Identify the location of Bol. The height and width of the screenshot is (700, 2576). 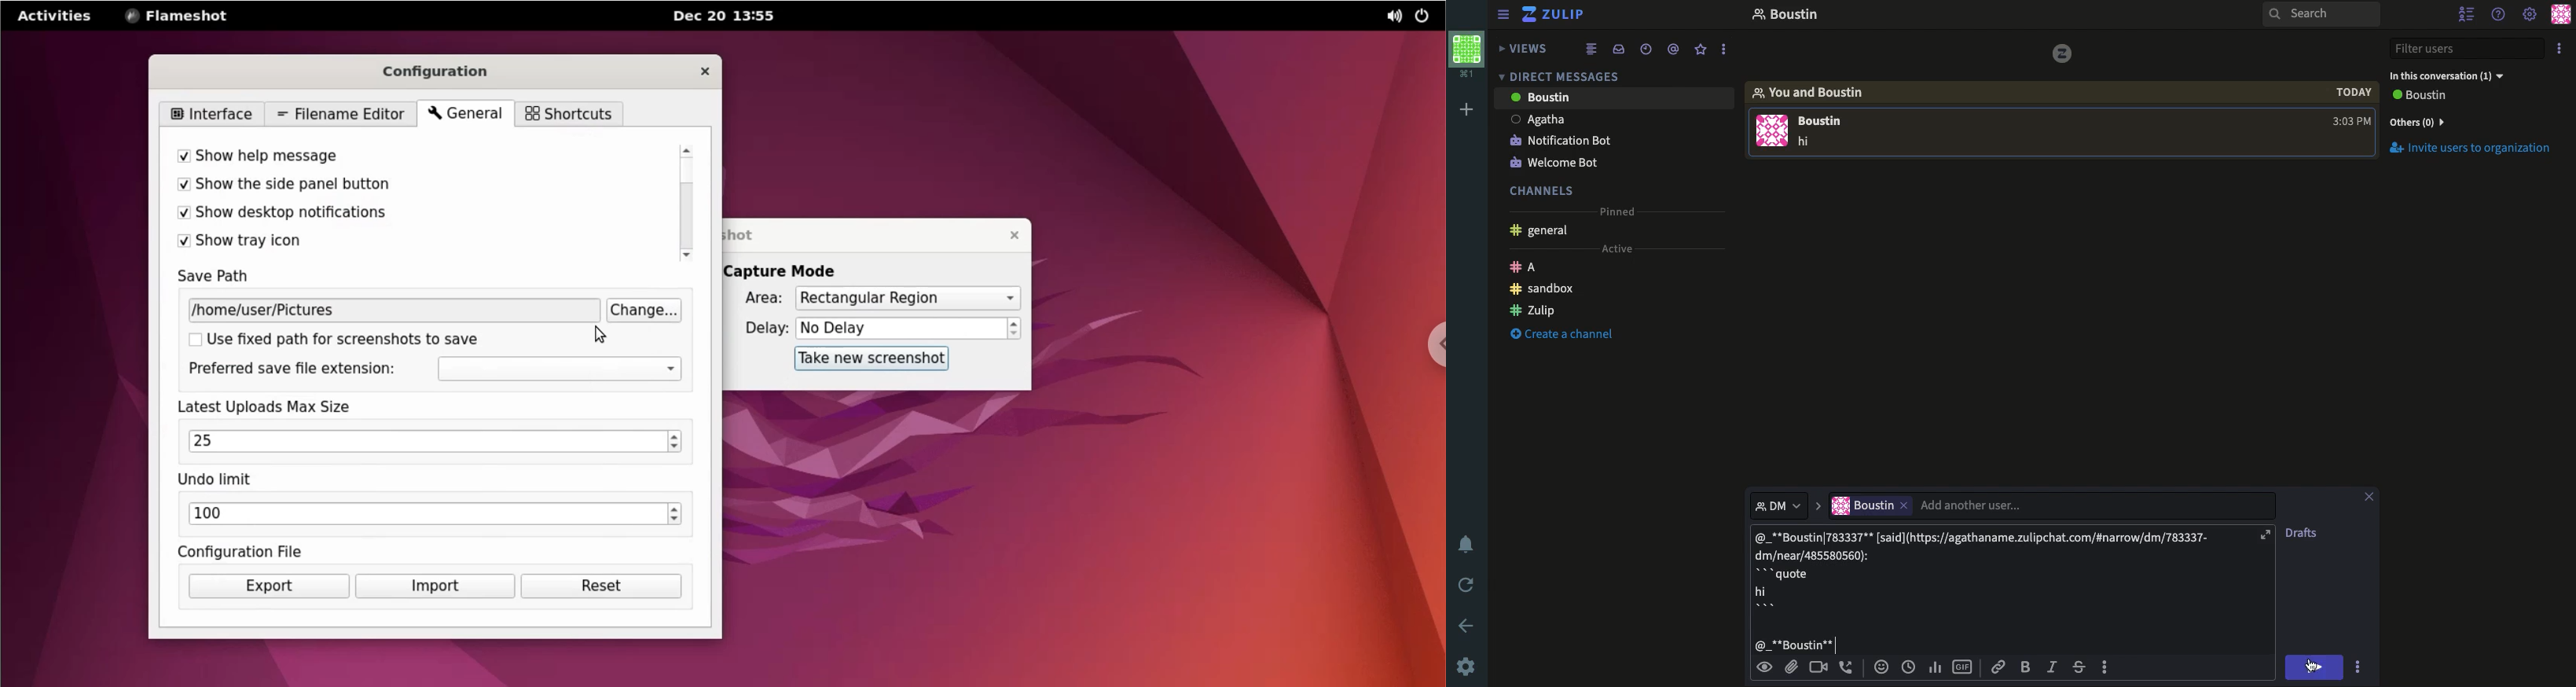
(2028, 667).